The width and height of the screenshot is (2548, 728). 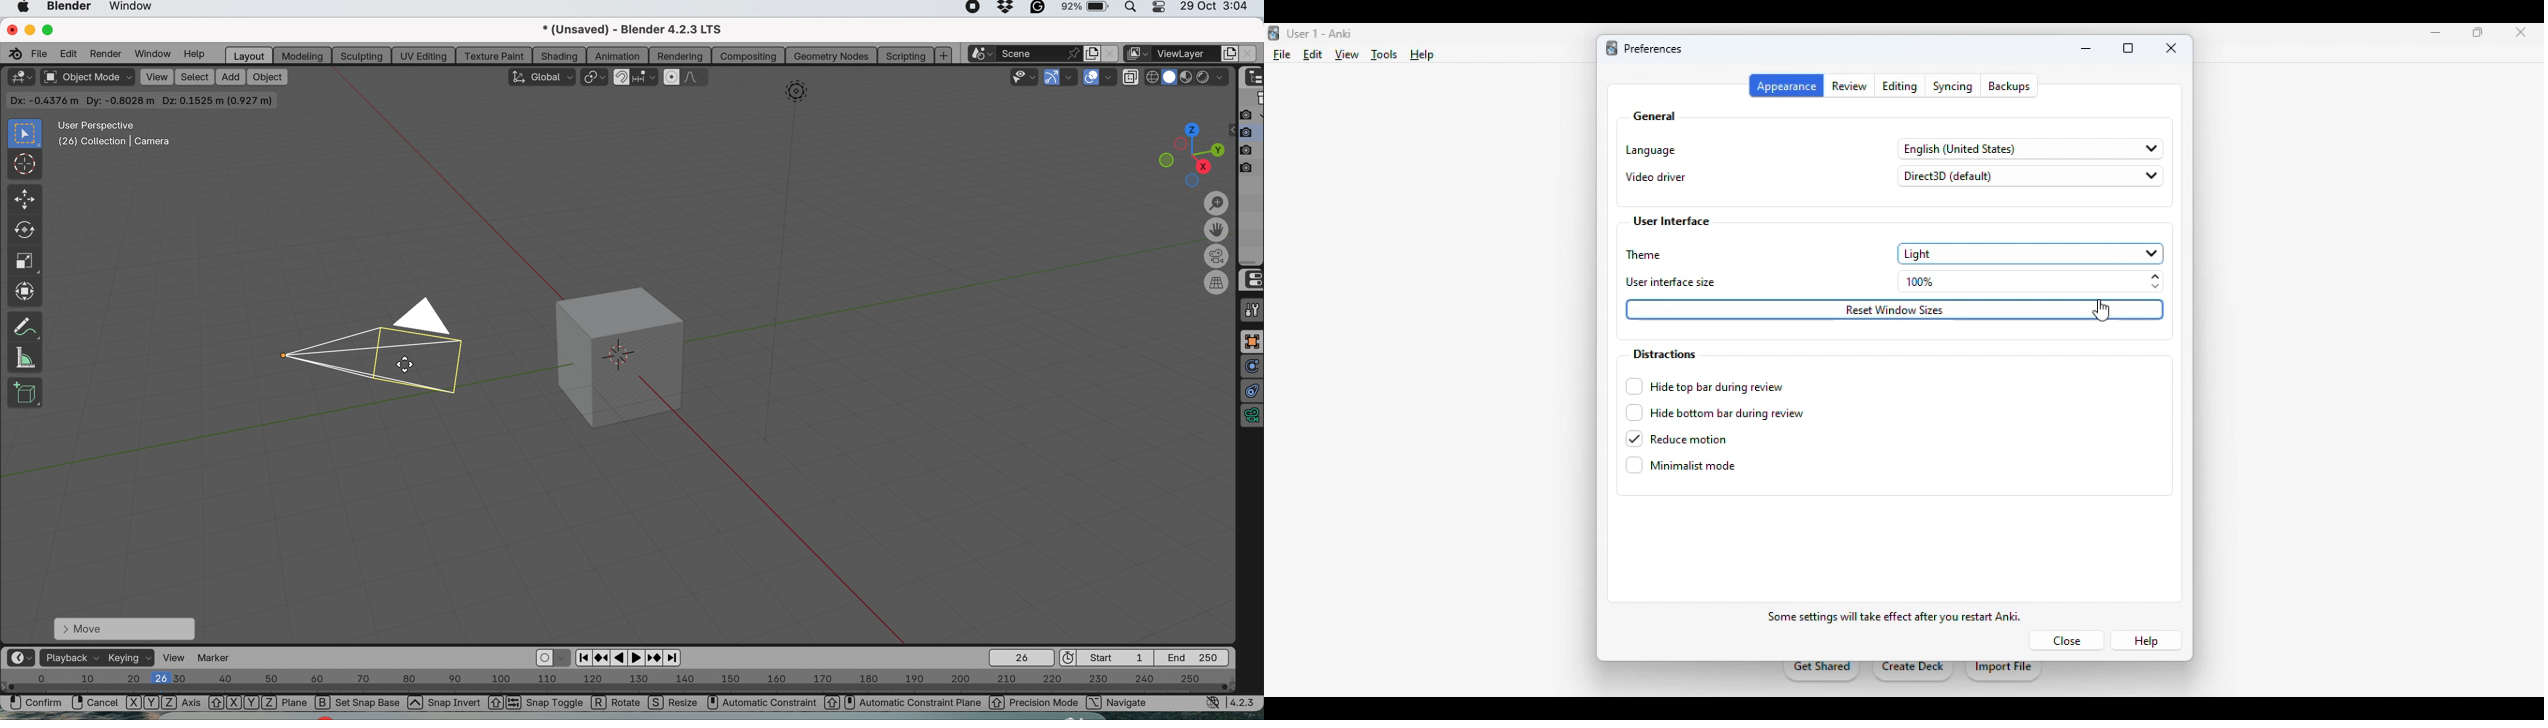 What do you see at coordinates (545, 659) in the screenshot?
I see `auto keying` at bounding box center [545, 659].